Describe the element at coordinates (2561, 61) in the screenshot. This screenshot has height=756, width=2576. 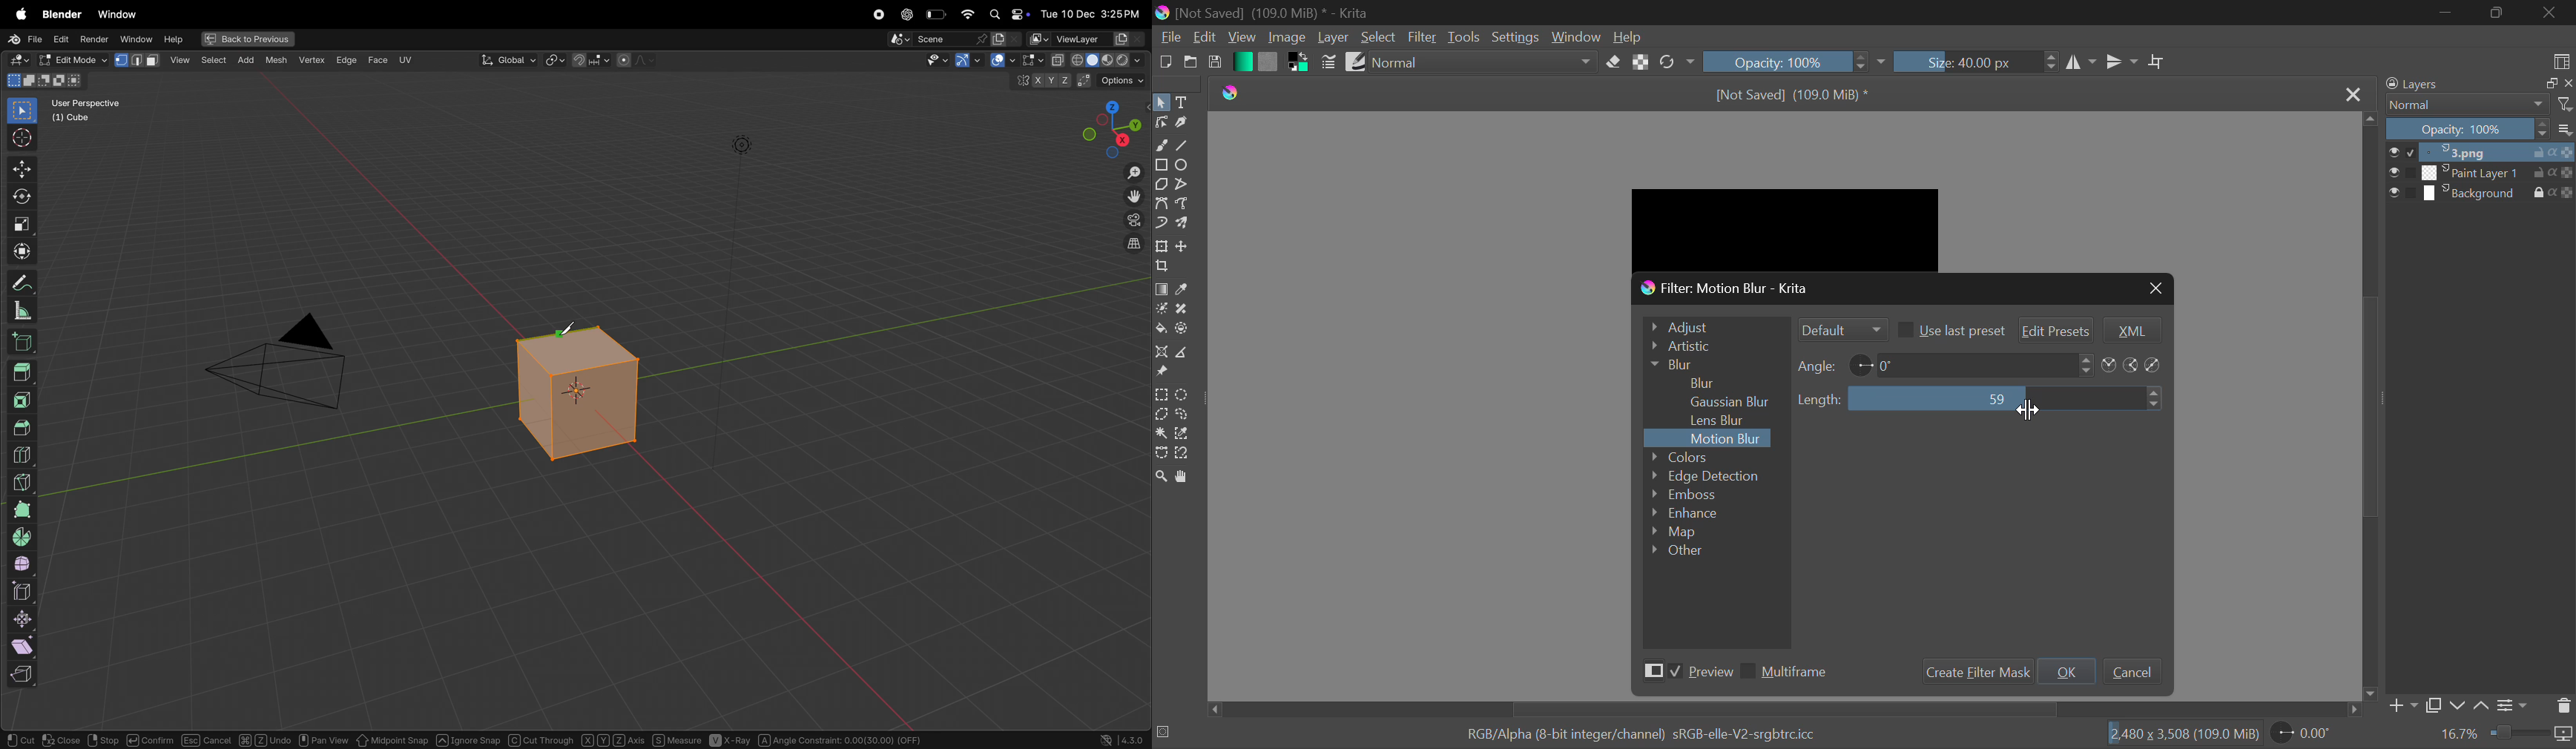
I see `Choose Workspace` at that location.